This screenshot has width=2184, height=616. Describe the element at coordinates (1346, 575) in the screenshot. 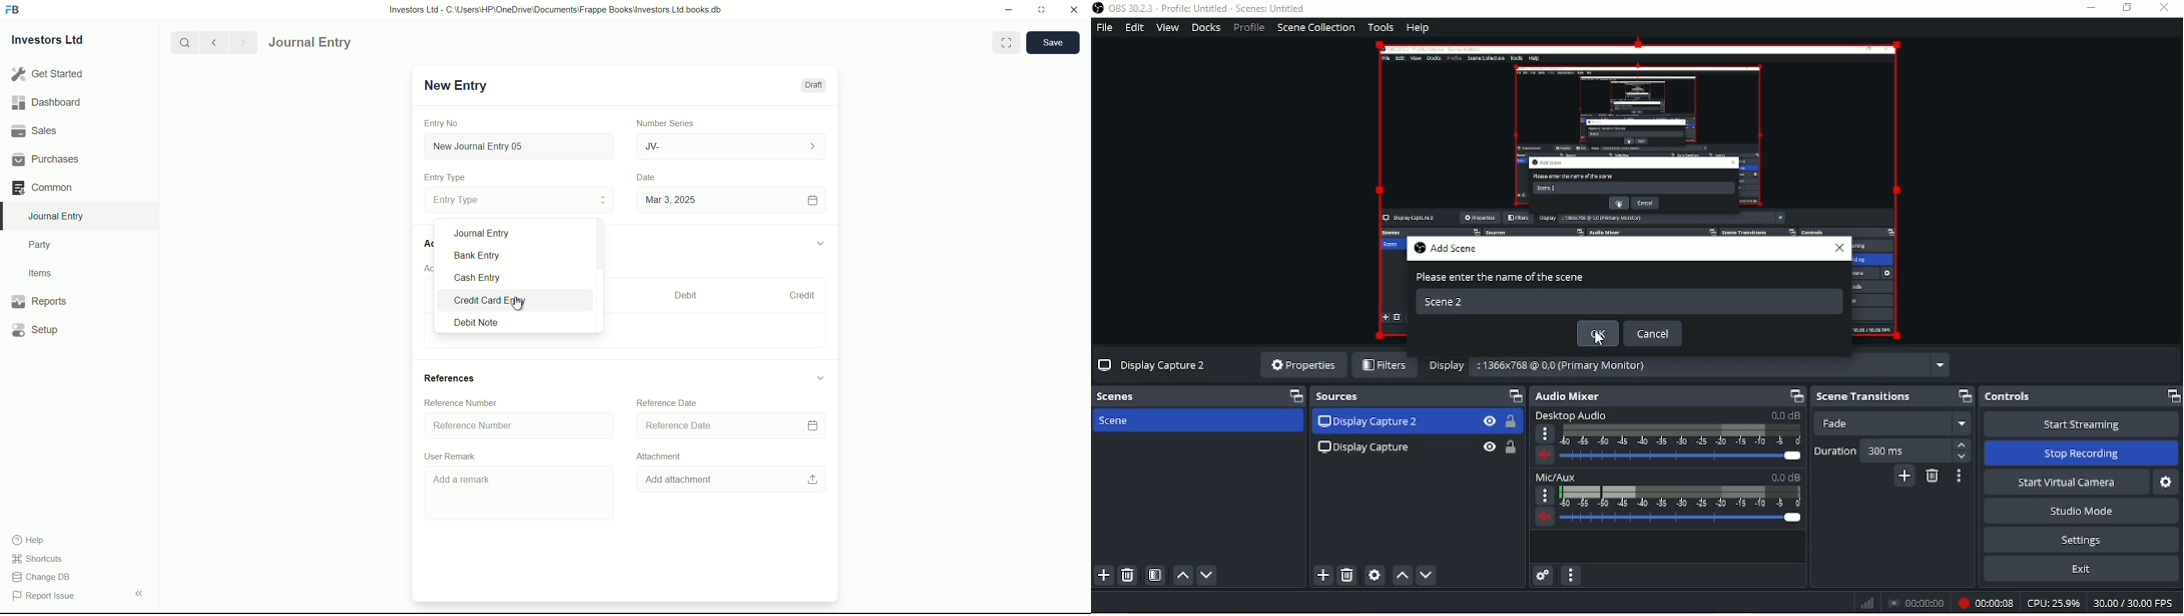

I see `Remove selected source(s)` at that location.